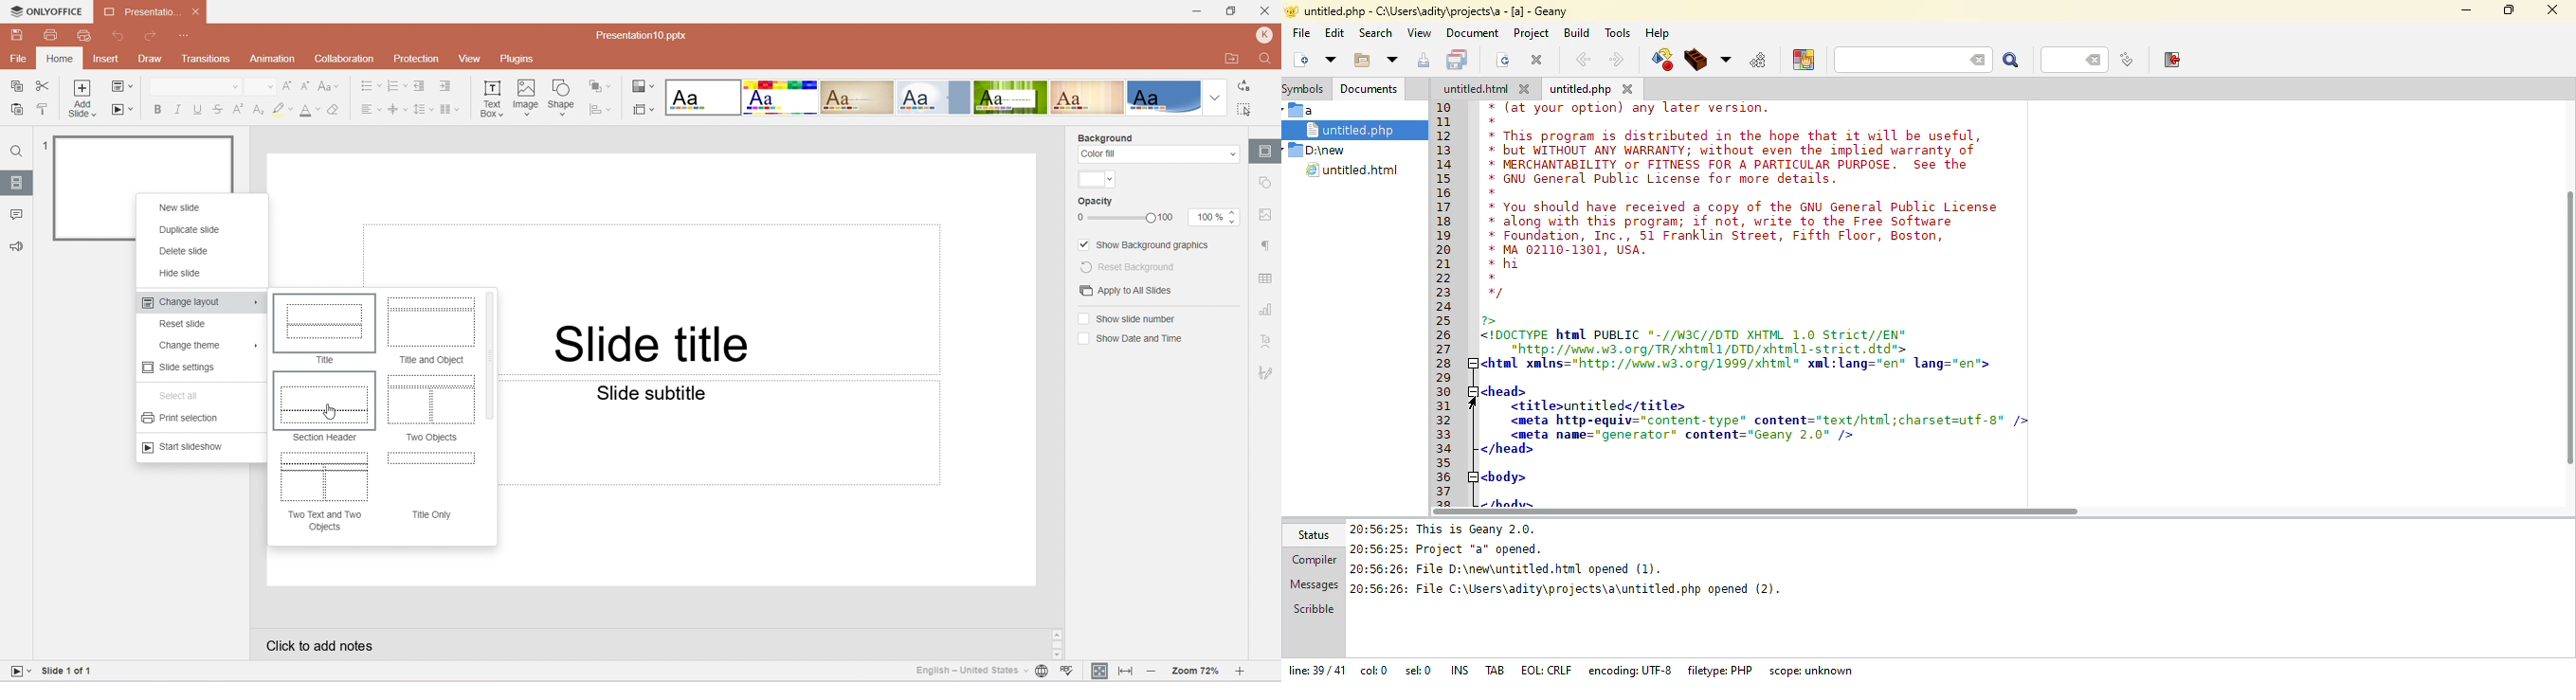 The width and height of the screenshot is (2576, 700). I want to click on Line spacing, so click(423, 108).